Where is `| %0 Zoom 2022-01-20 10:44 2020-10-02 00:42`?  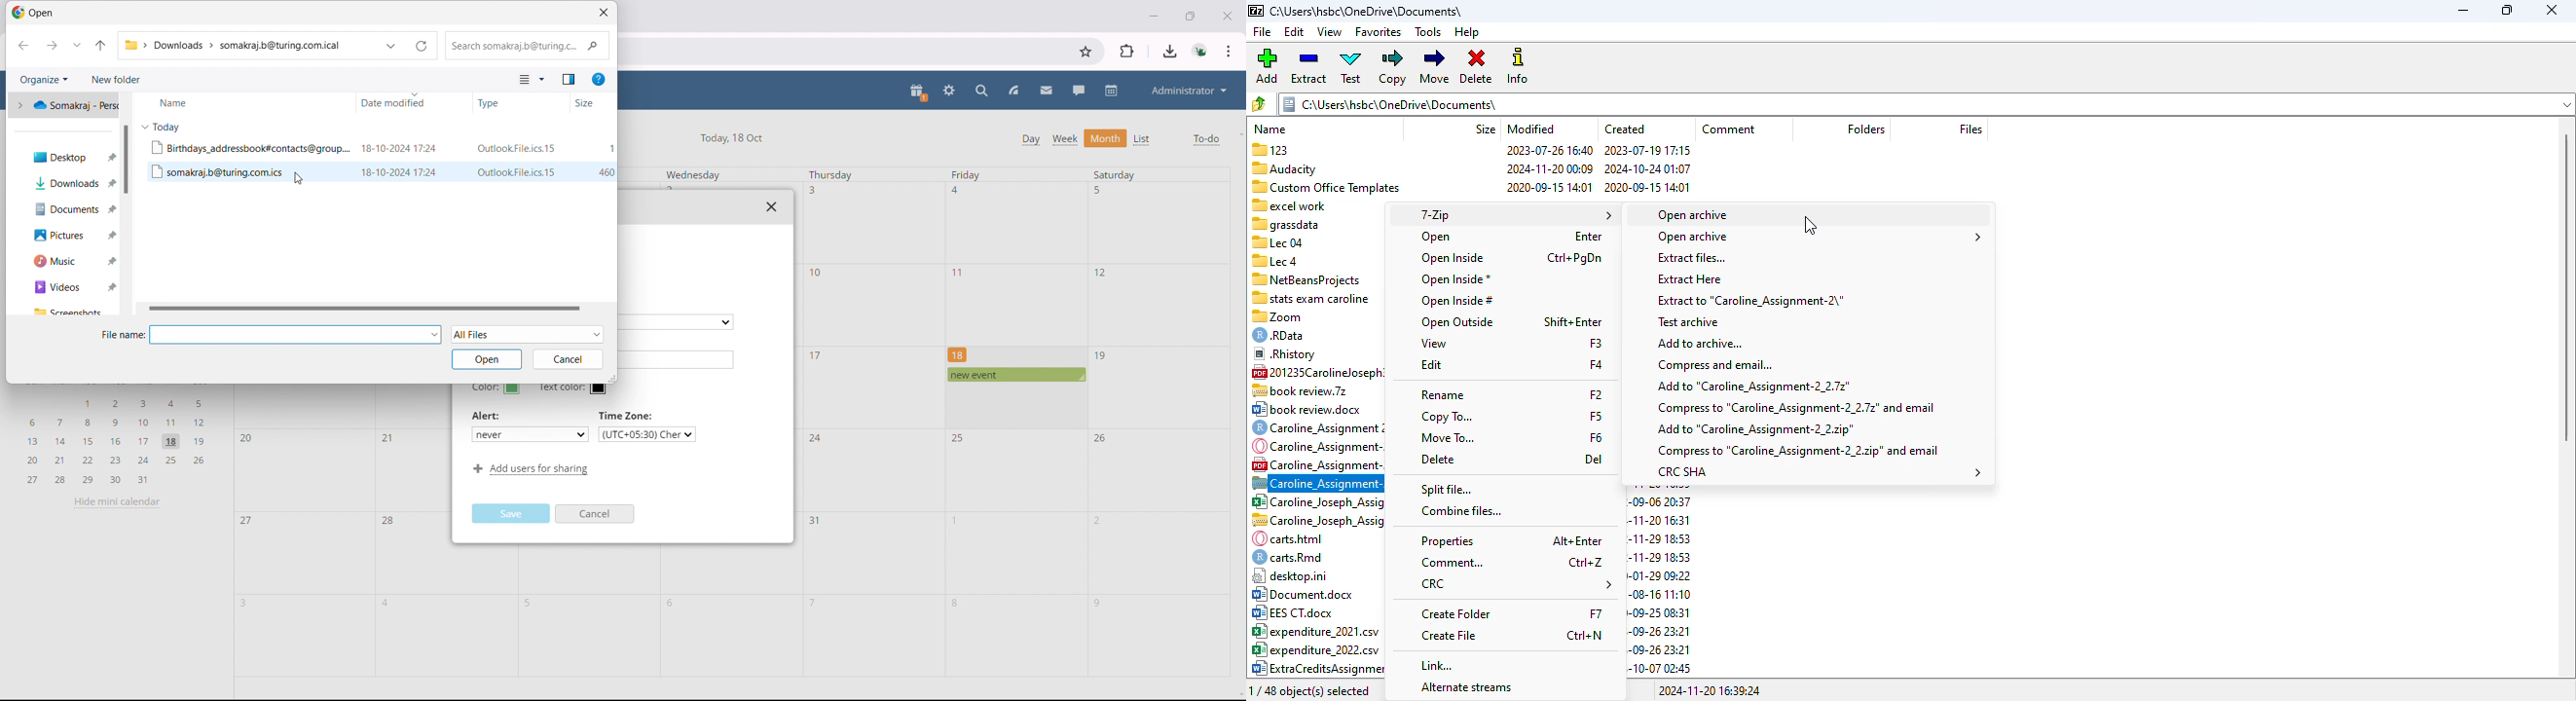 | %0 Zoom 2022-01-20 10:44 2020-10-02 00:42 is located at coordinates (1314, 316).